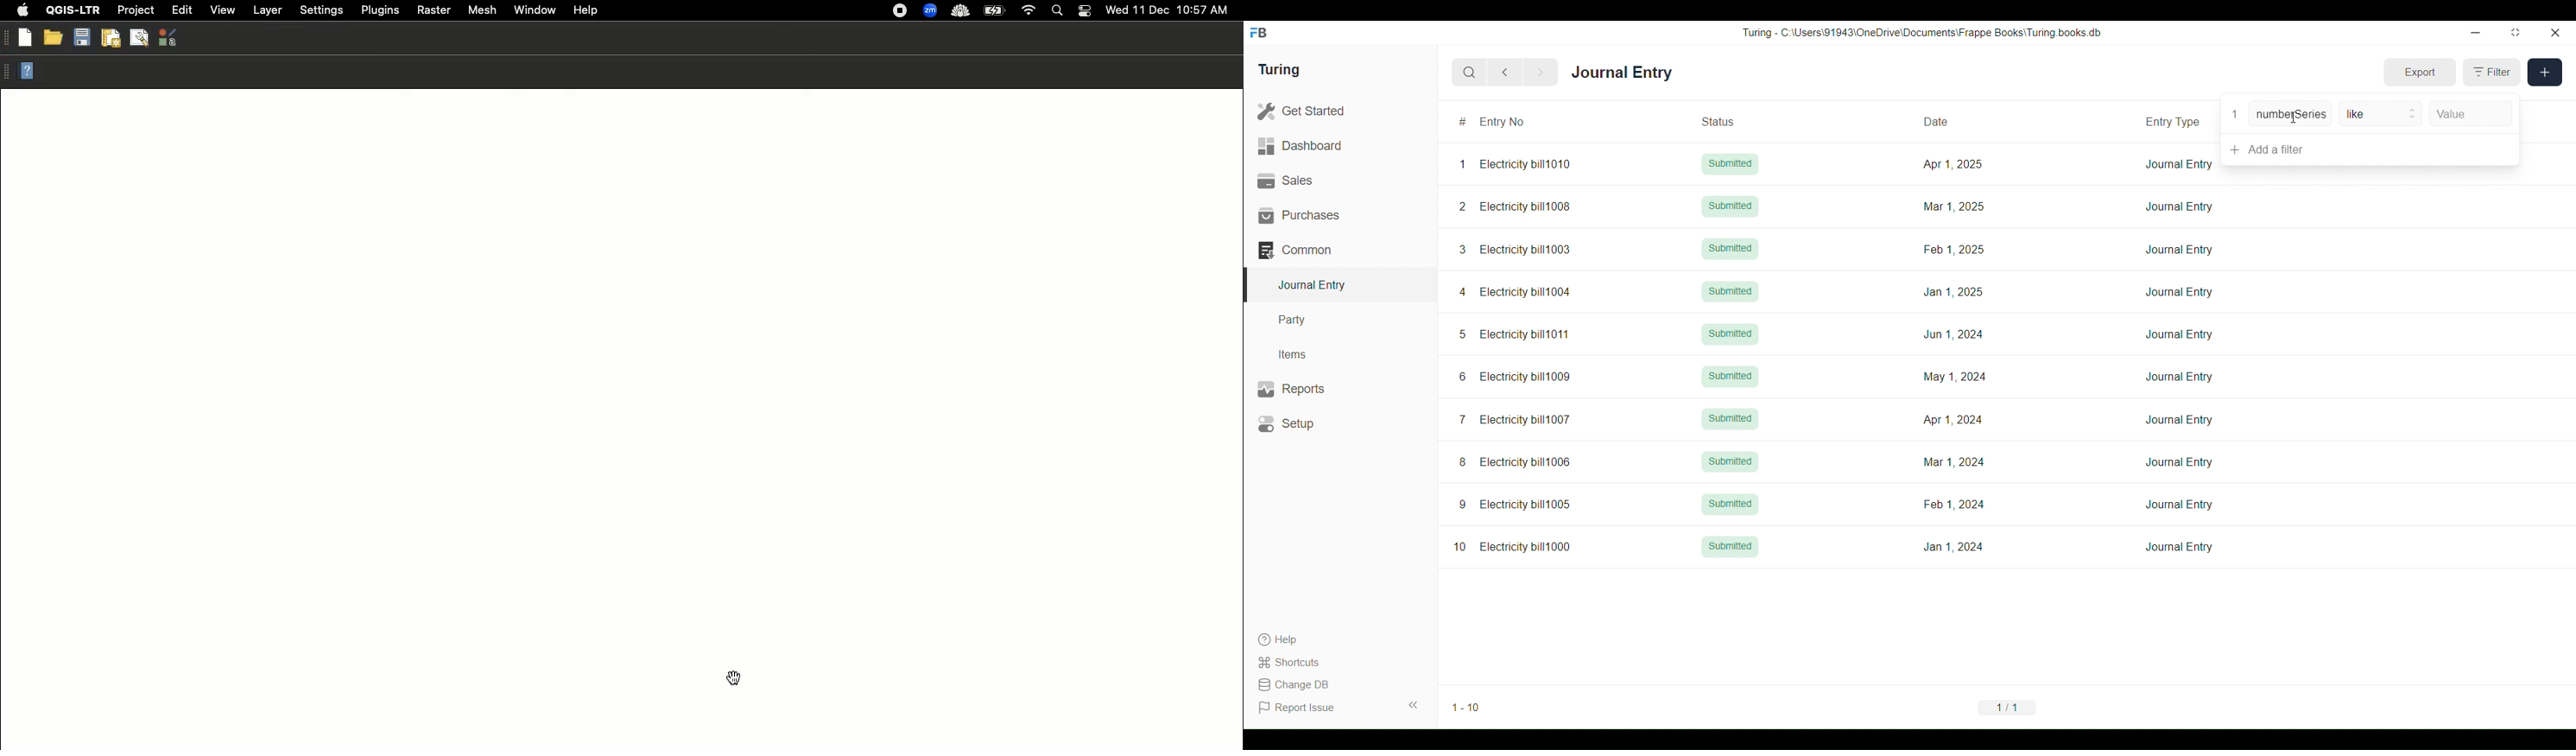 The height and width of the screenshot is (756, 2576). Describe the element at coordinates (1729, 460) in the screenshot. I see `Submitted` at that location.